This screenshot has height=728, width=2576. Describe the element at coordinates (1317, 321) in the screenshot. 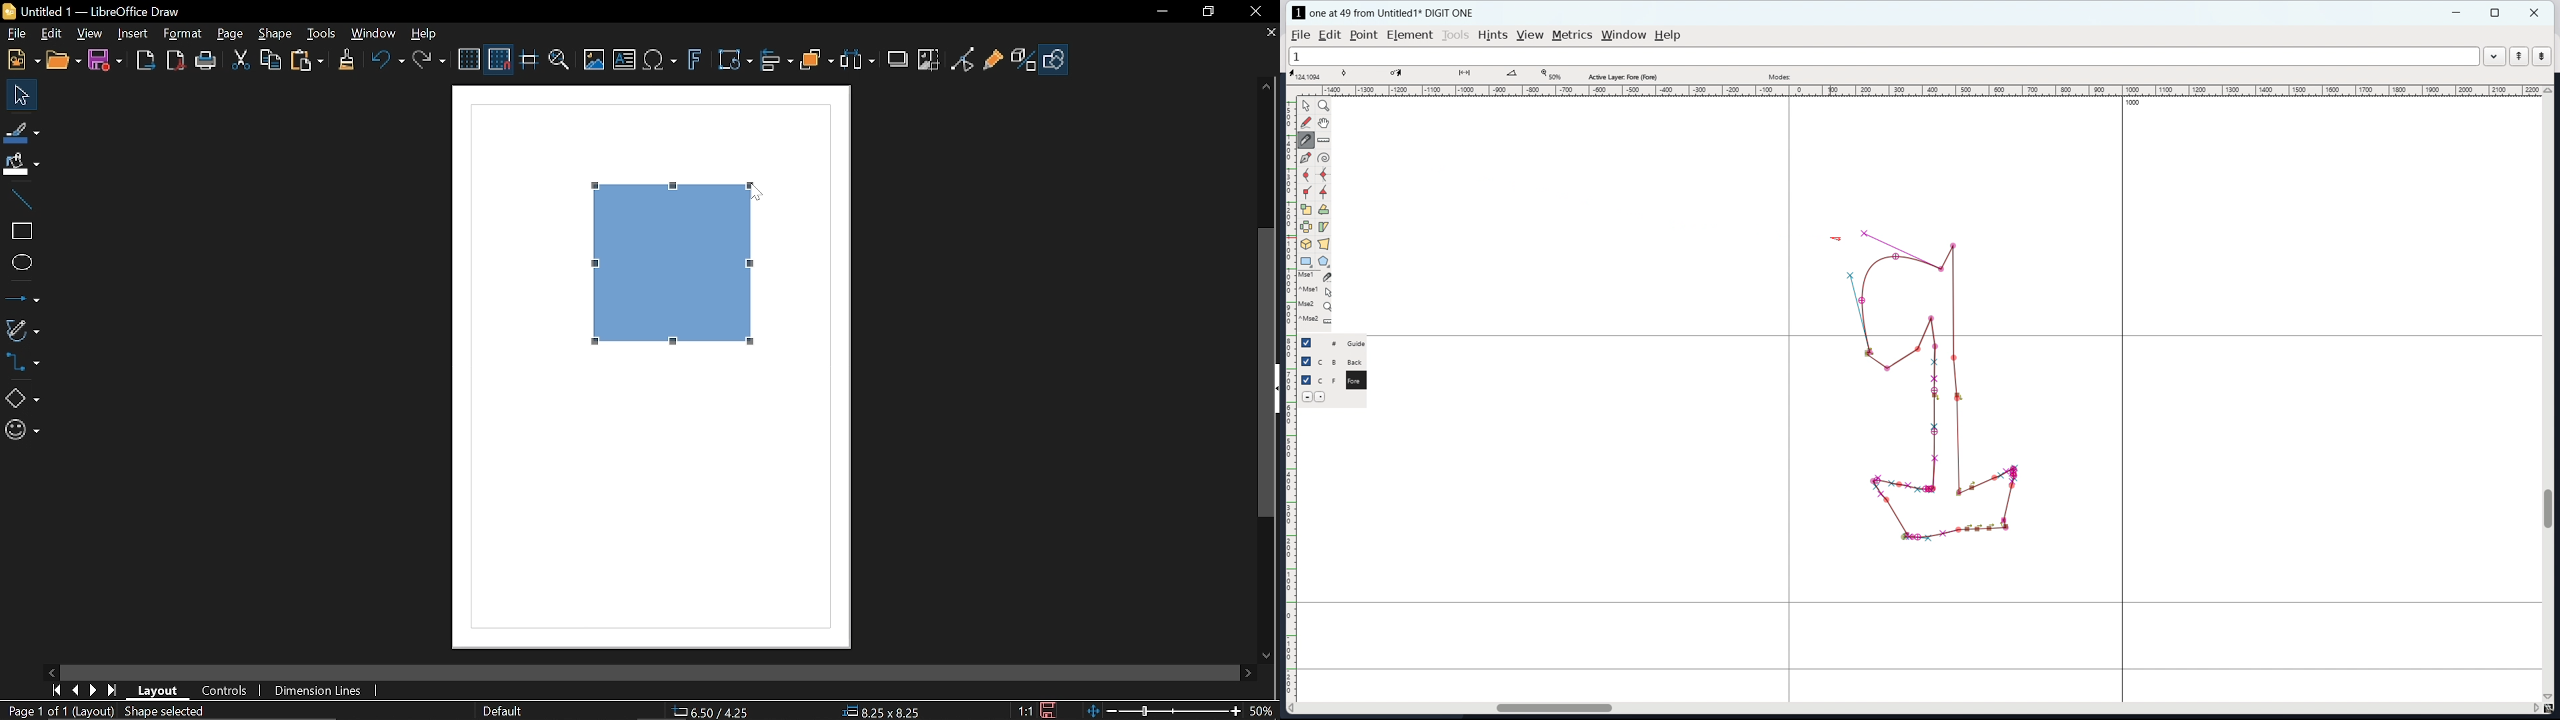

I see `^mse2` at that location.